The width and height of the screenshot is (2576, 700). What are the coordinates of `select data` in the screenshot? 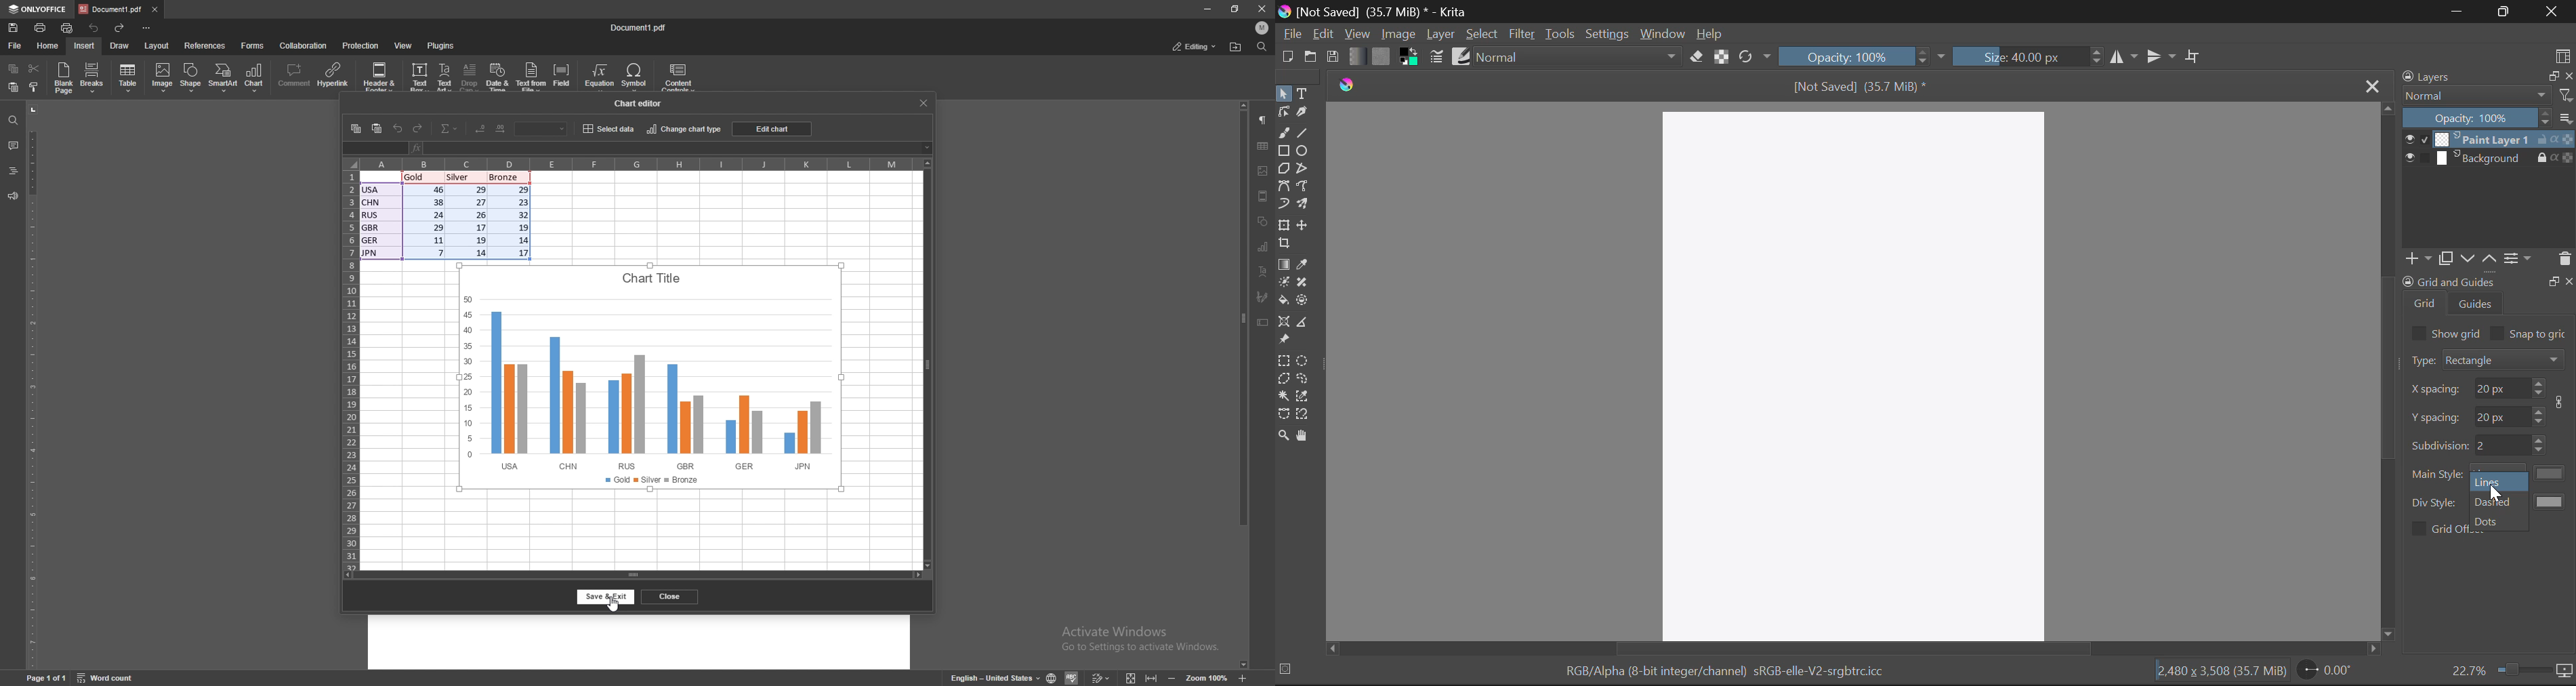 It's located at (608, 128).